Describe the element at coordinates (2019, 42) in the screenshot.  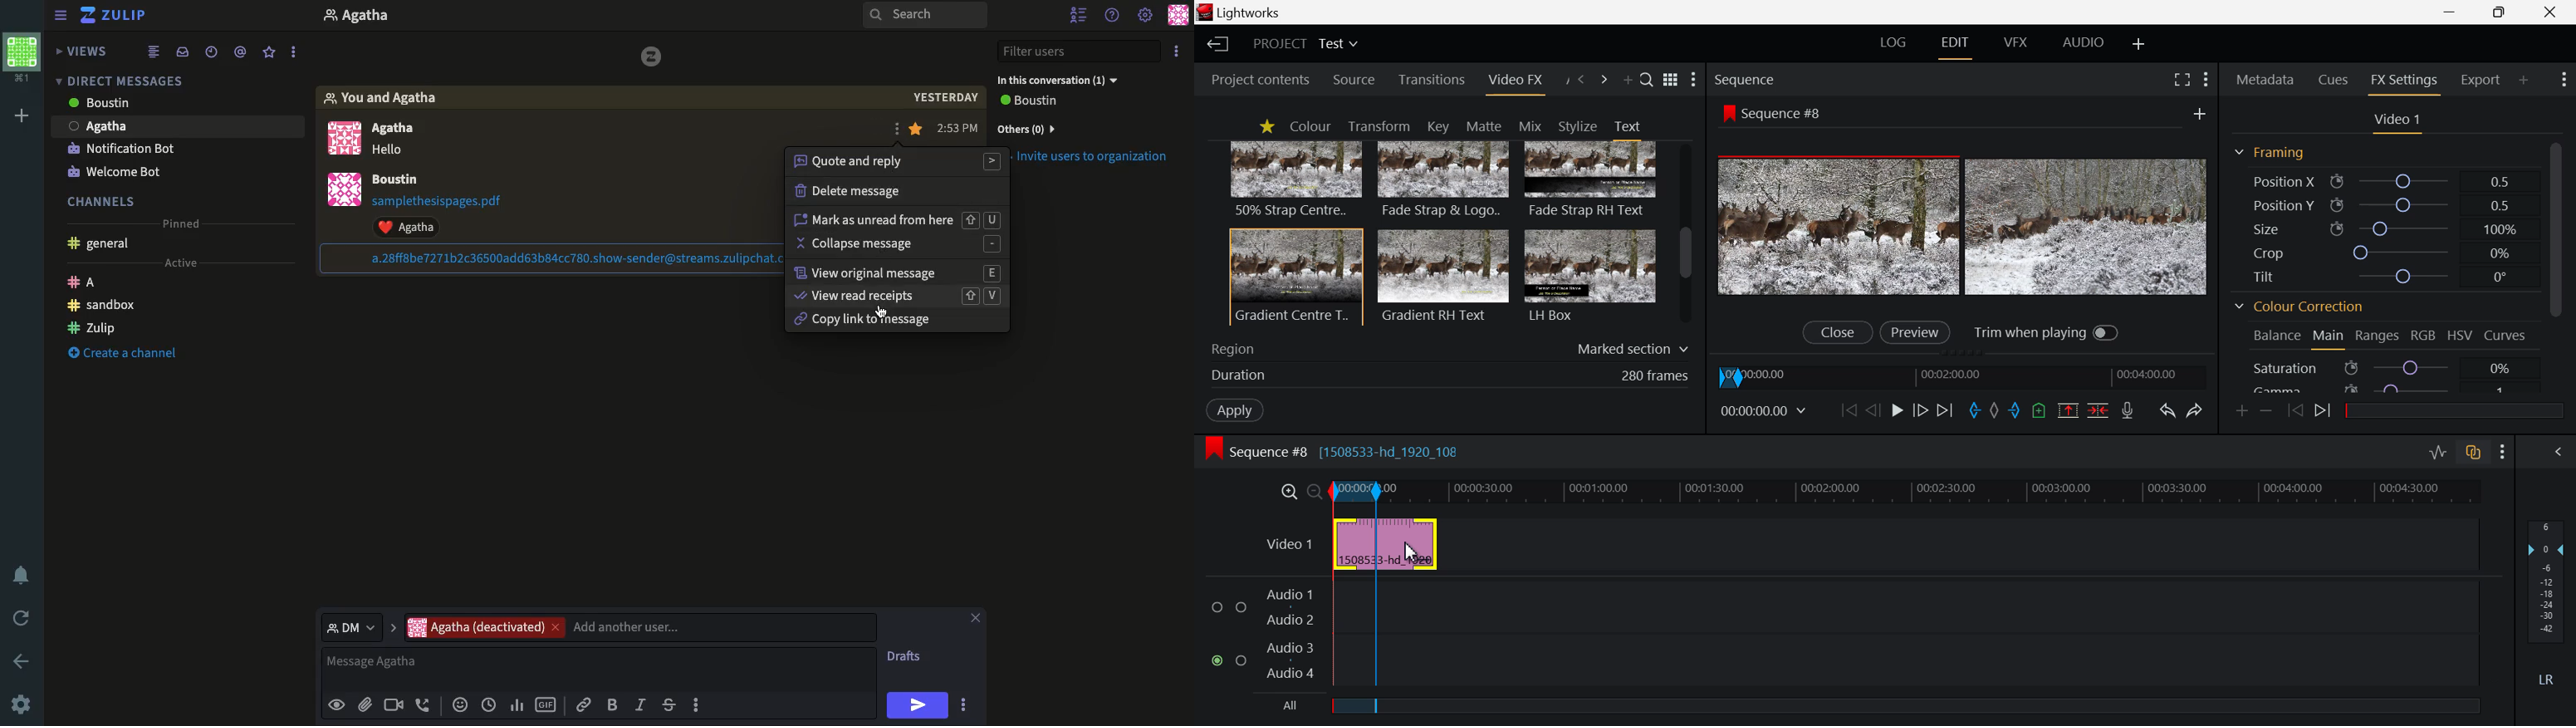
I see `VFX Layout` at that location.